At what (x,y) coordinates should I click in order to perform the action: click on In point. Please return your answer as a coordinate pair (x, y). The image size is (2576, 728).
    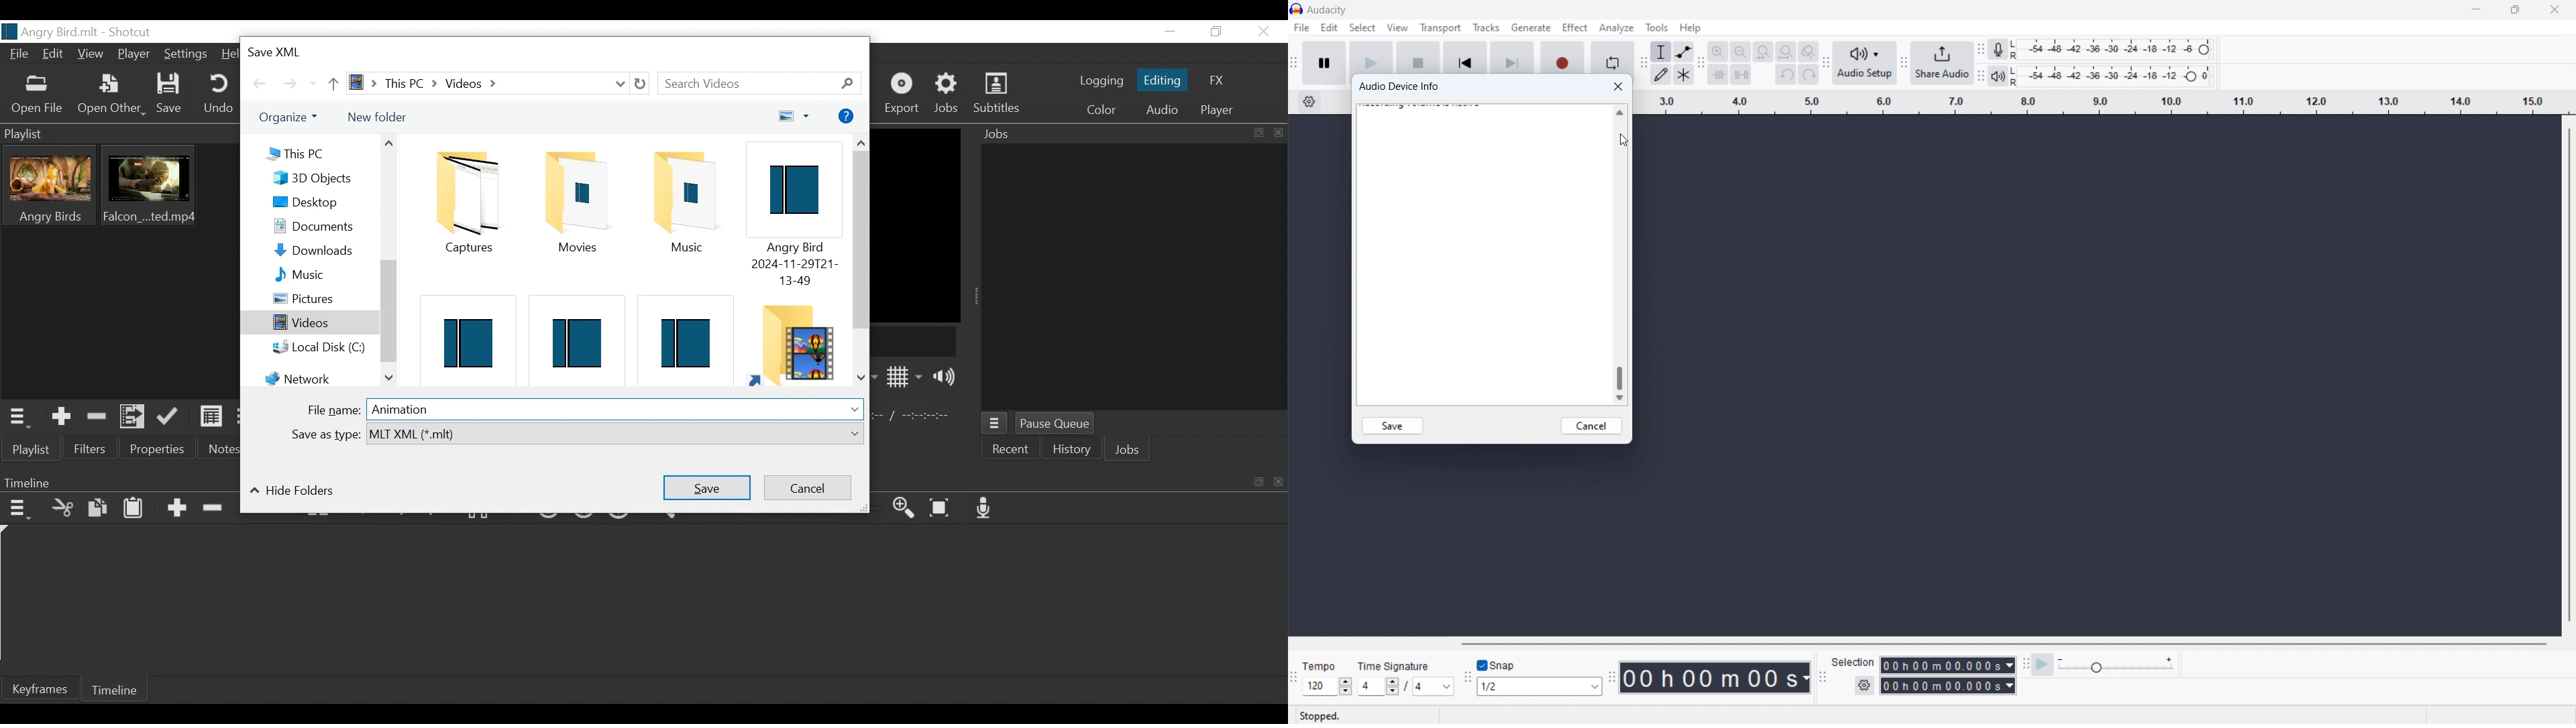
    Looking at the image, I should click on (916, 415).